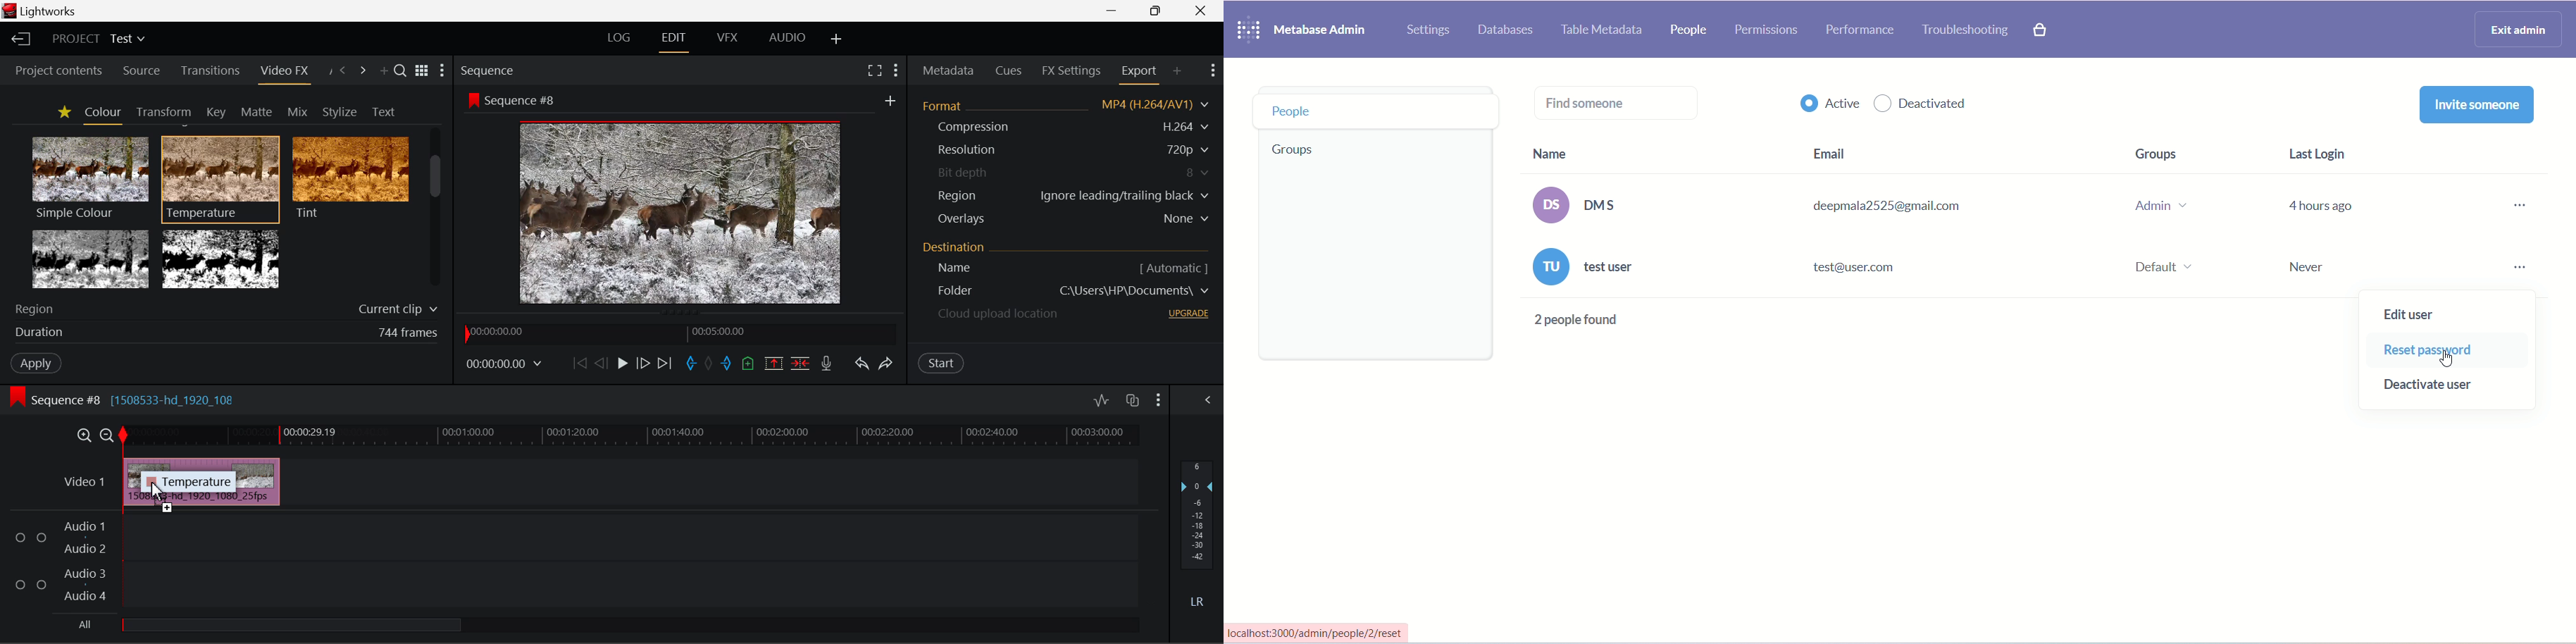 Image resolution: width=2576 pixels, height=644 pixels. I want to click on Previous Panel, so click(344, 72).